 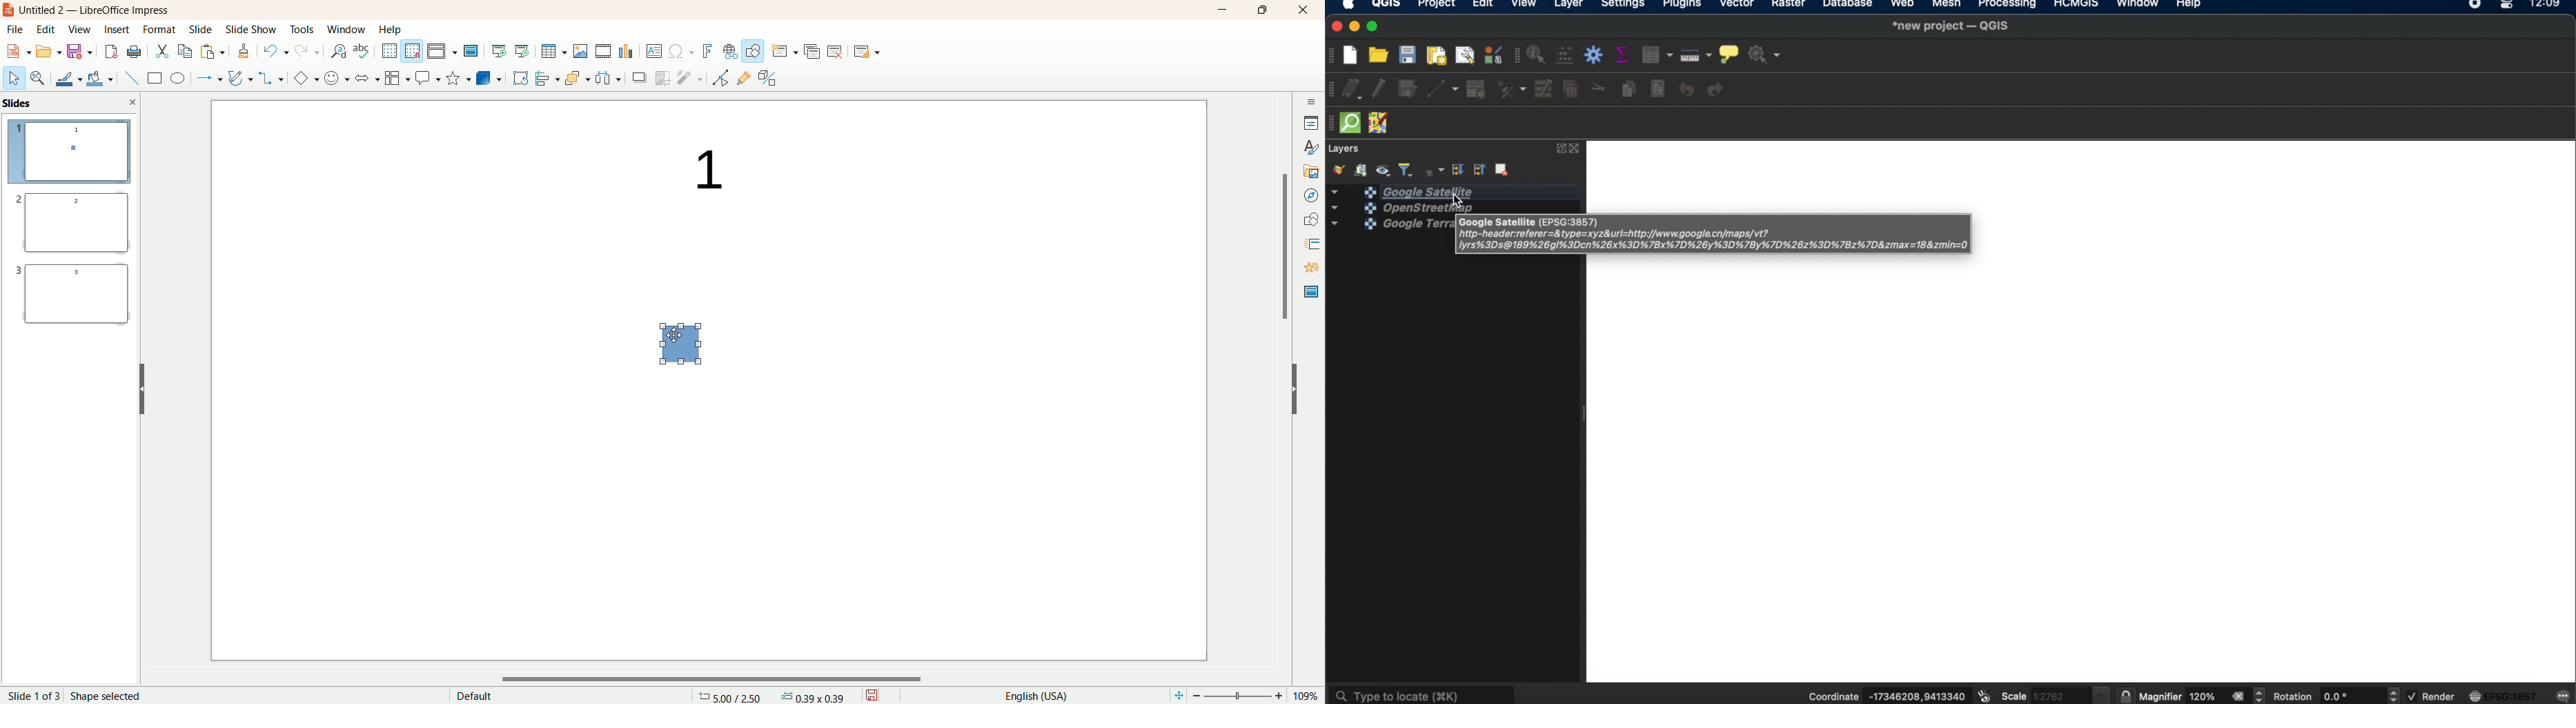 What do you see at coordinates (242, 52) in the screenshot?
I see `clone formatting` at bounding box center [242, 52].